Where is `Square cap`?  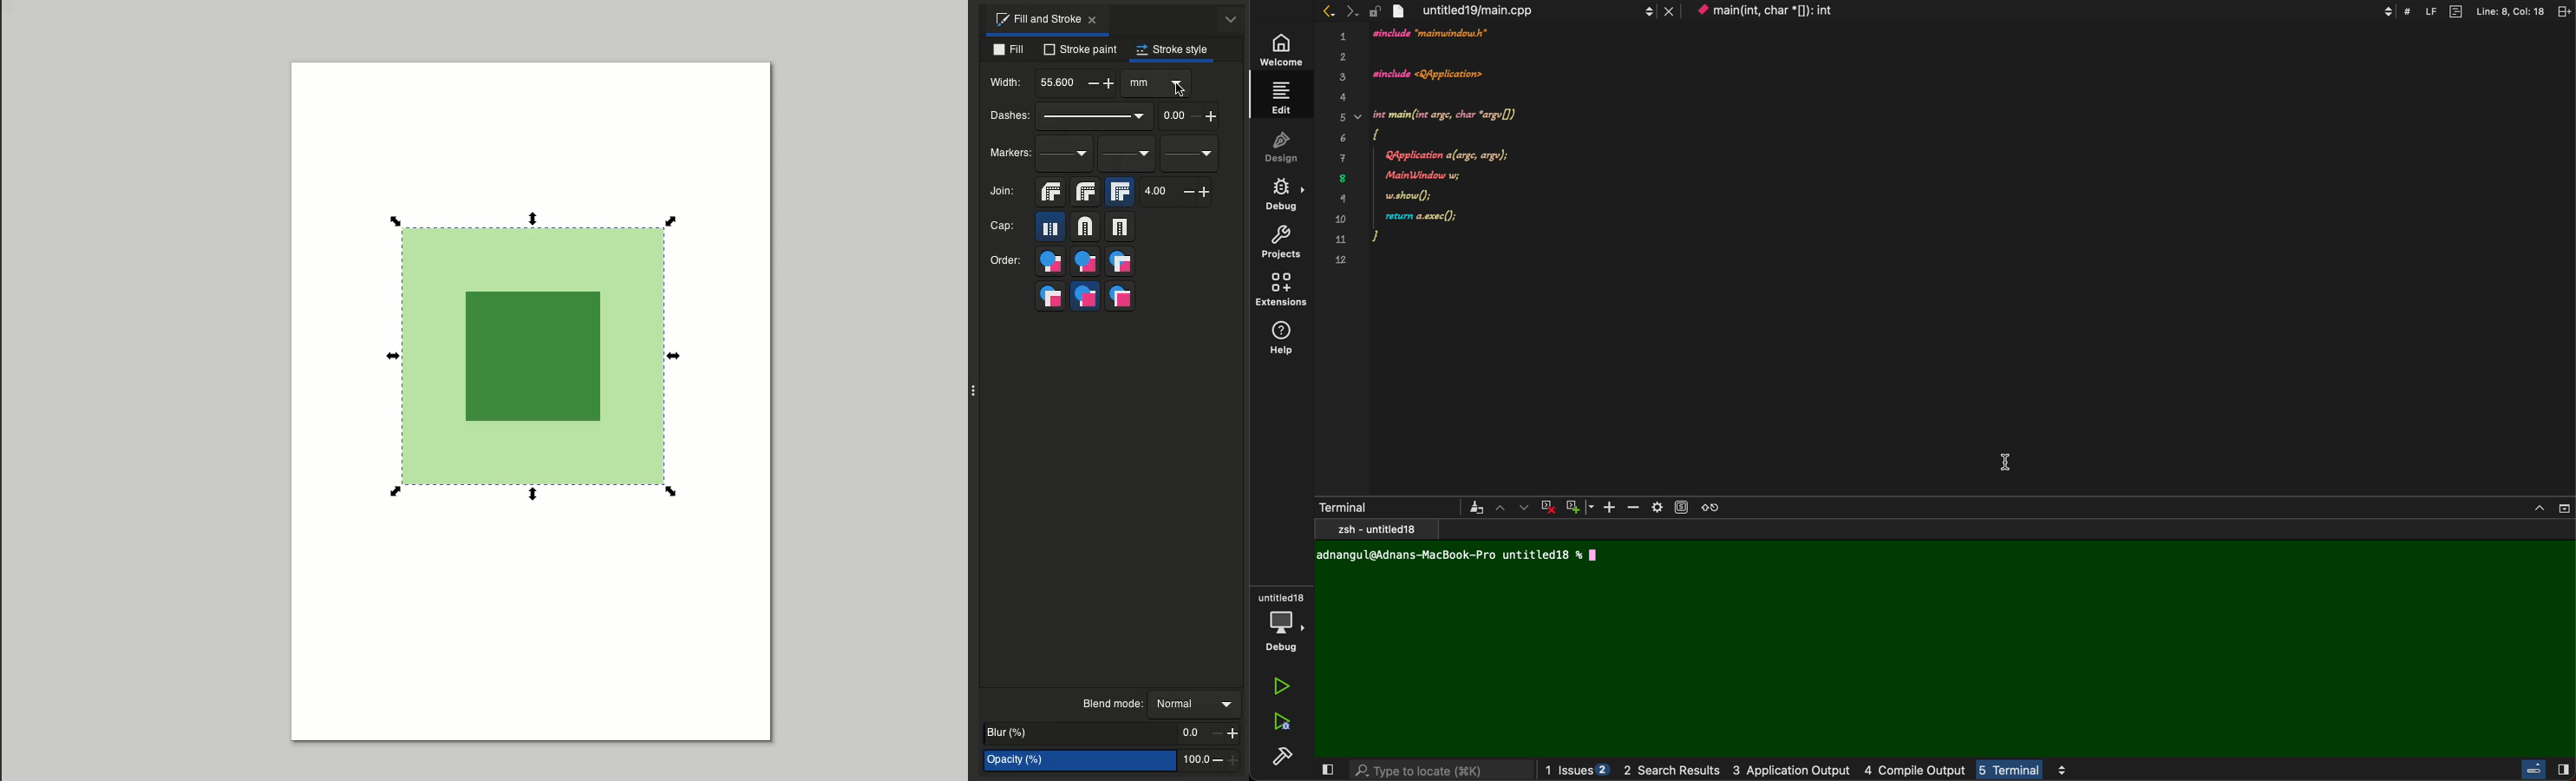 Square cap is located at coordinates (1123, 227).